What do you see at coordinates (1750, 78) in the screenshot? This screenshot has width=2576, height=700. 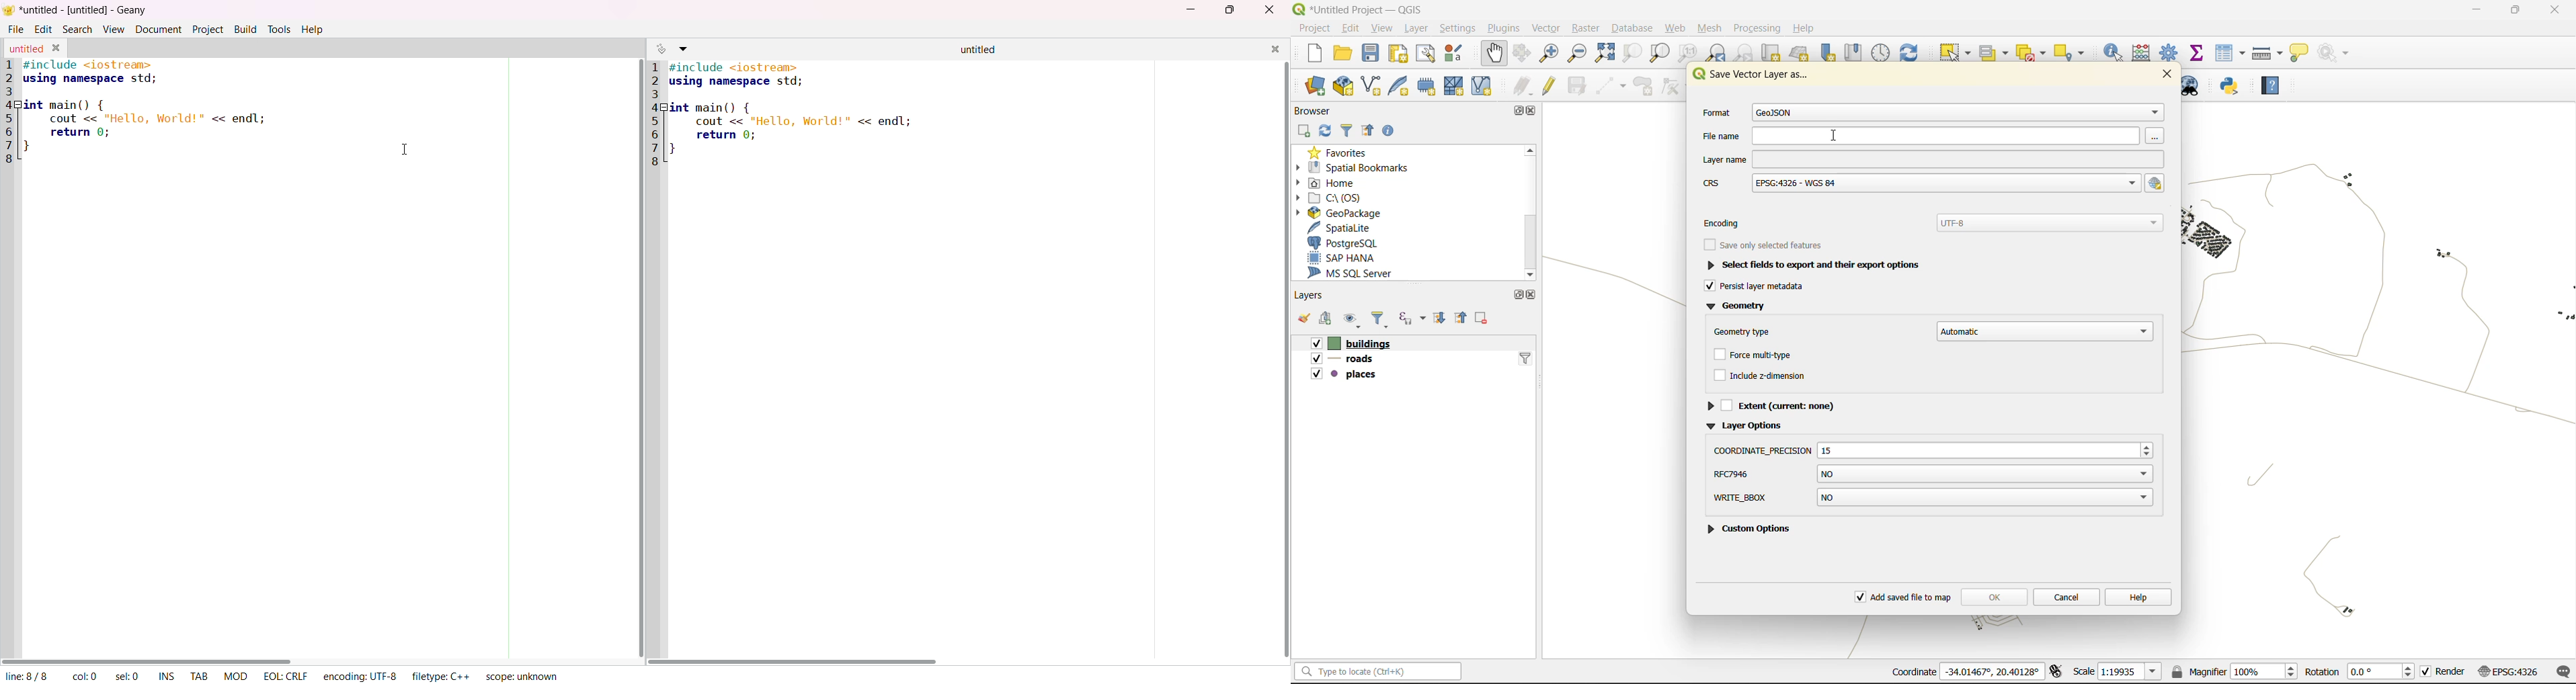 I see `Service Vector layer` at bounding box center [1750, 78].